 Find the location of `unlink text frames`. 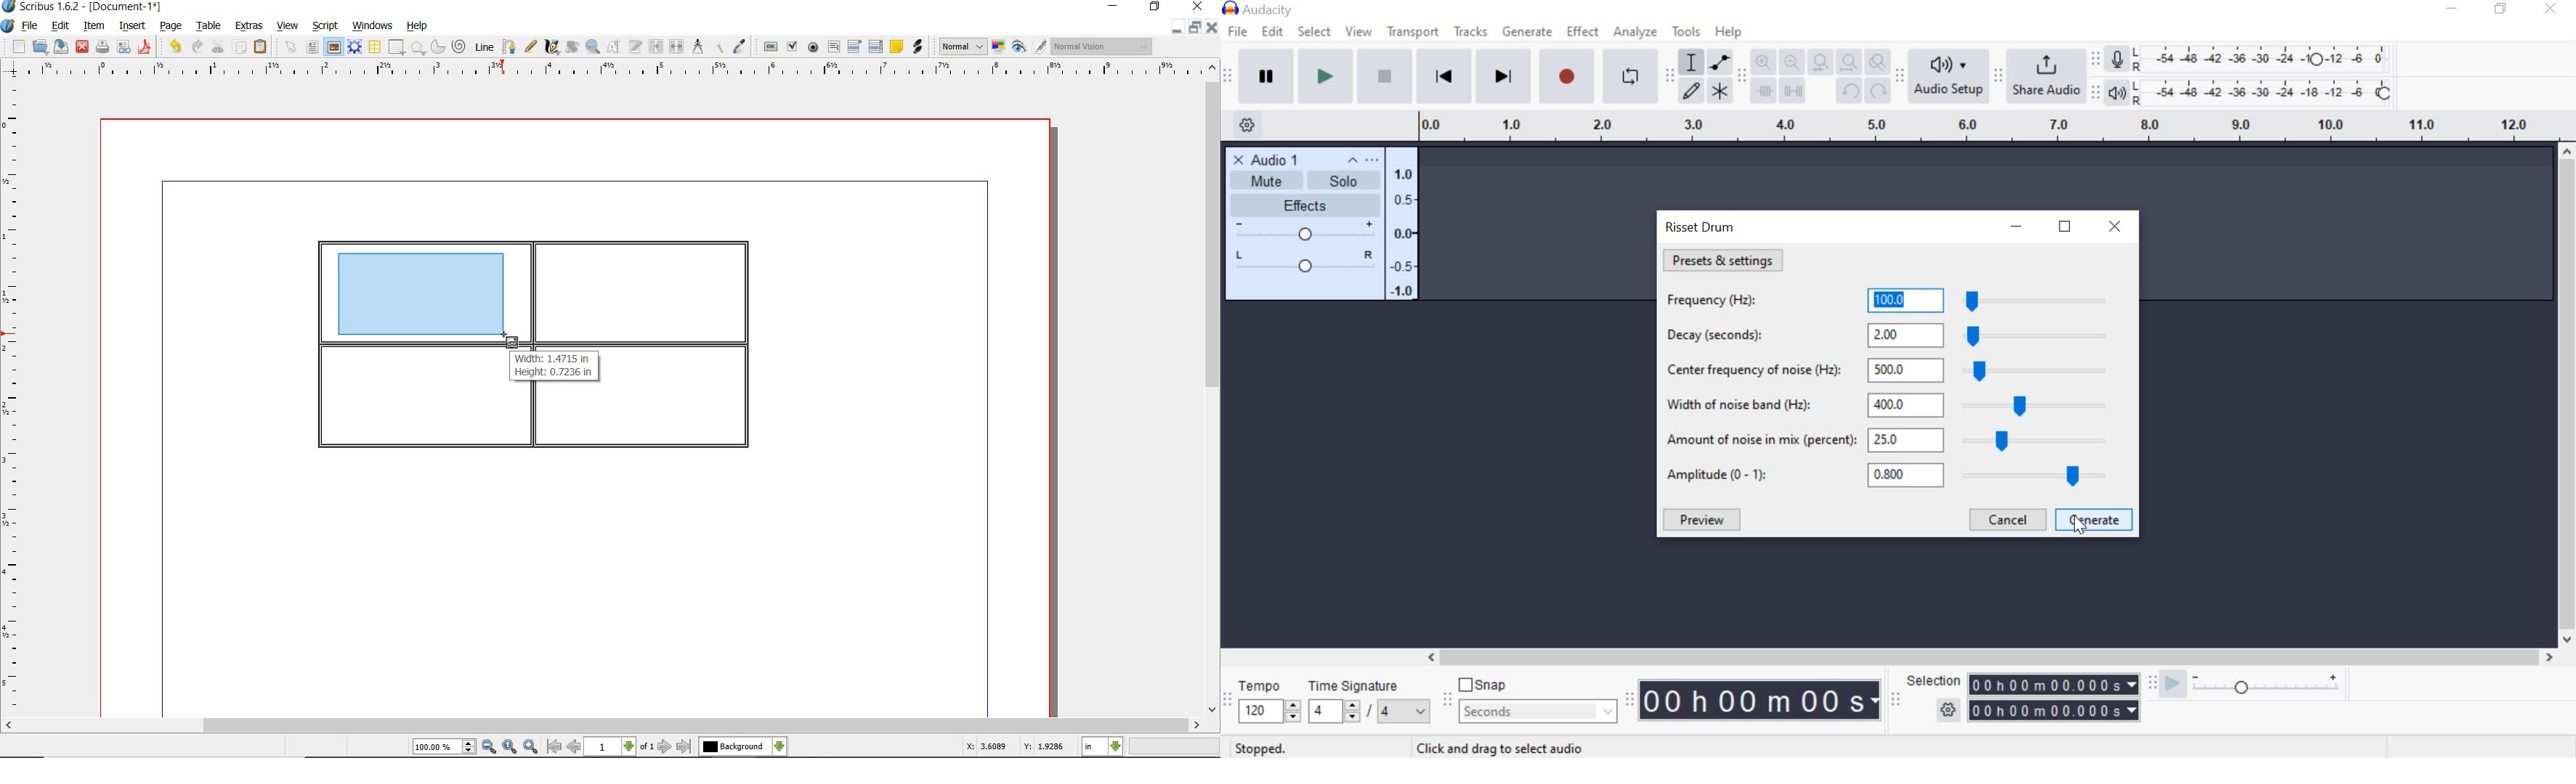

unlink text frames is located at coordinates (678, 46).